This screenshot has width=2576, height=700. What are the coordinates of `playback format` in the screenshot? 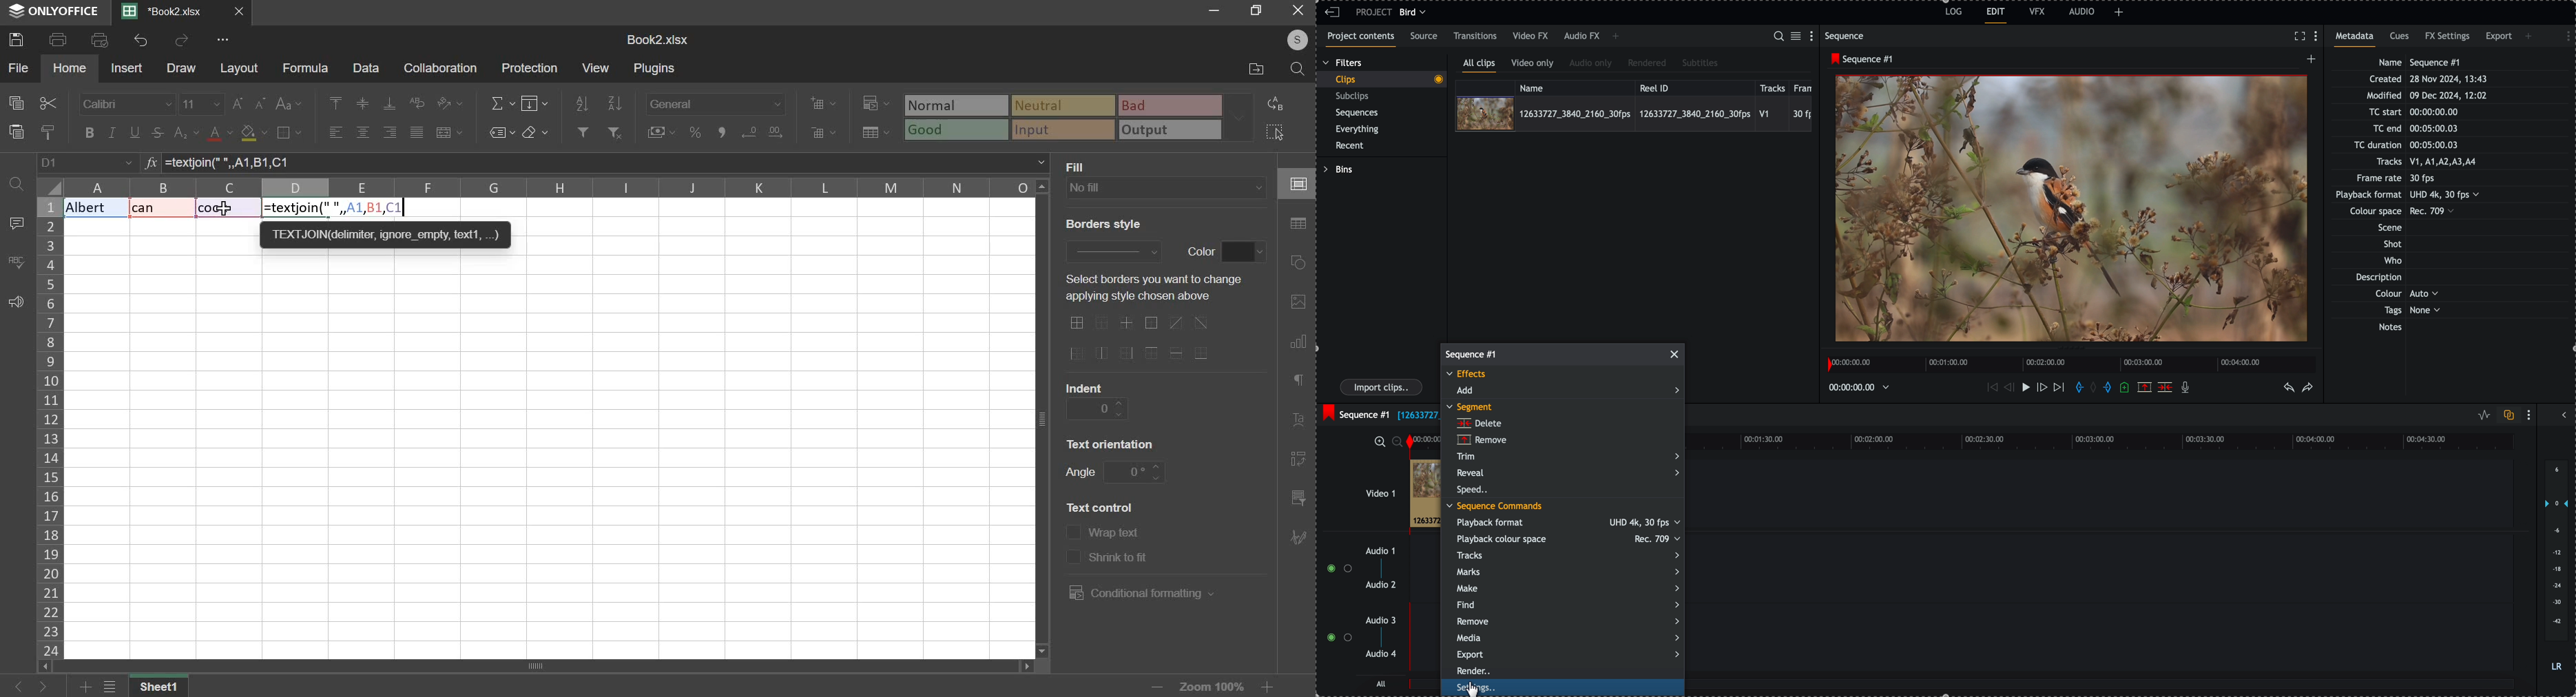 It's located at (1568, 523).